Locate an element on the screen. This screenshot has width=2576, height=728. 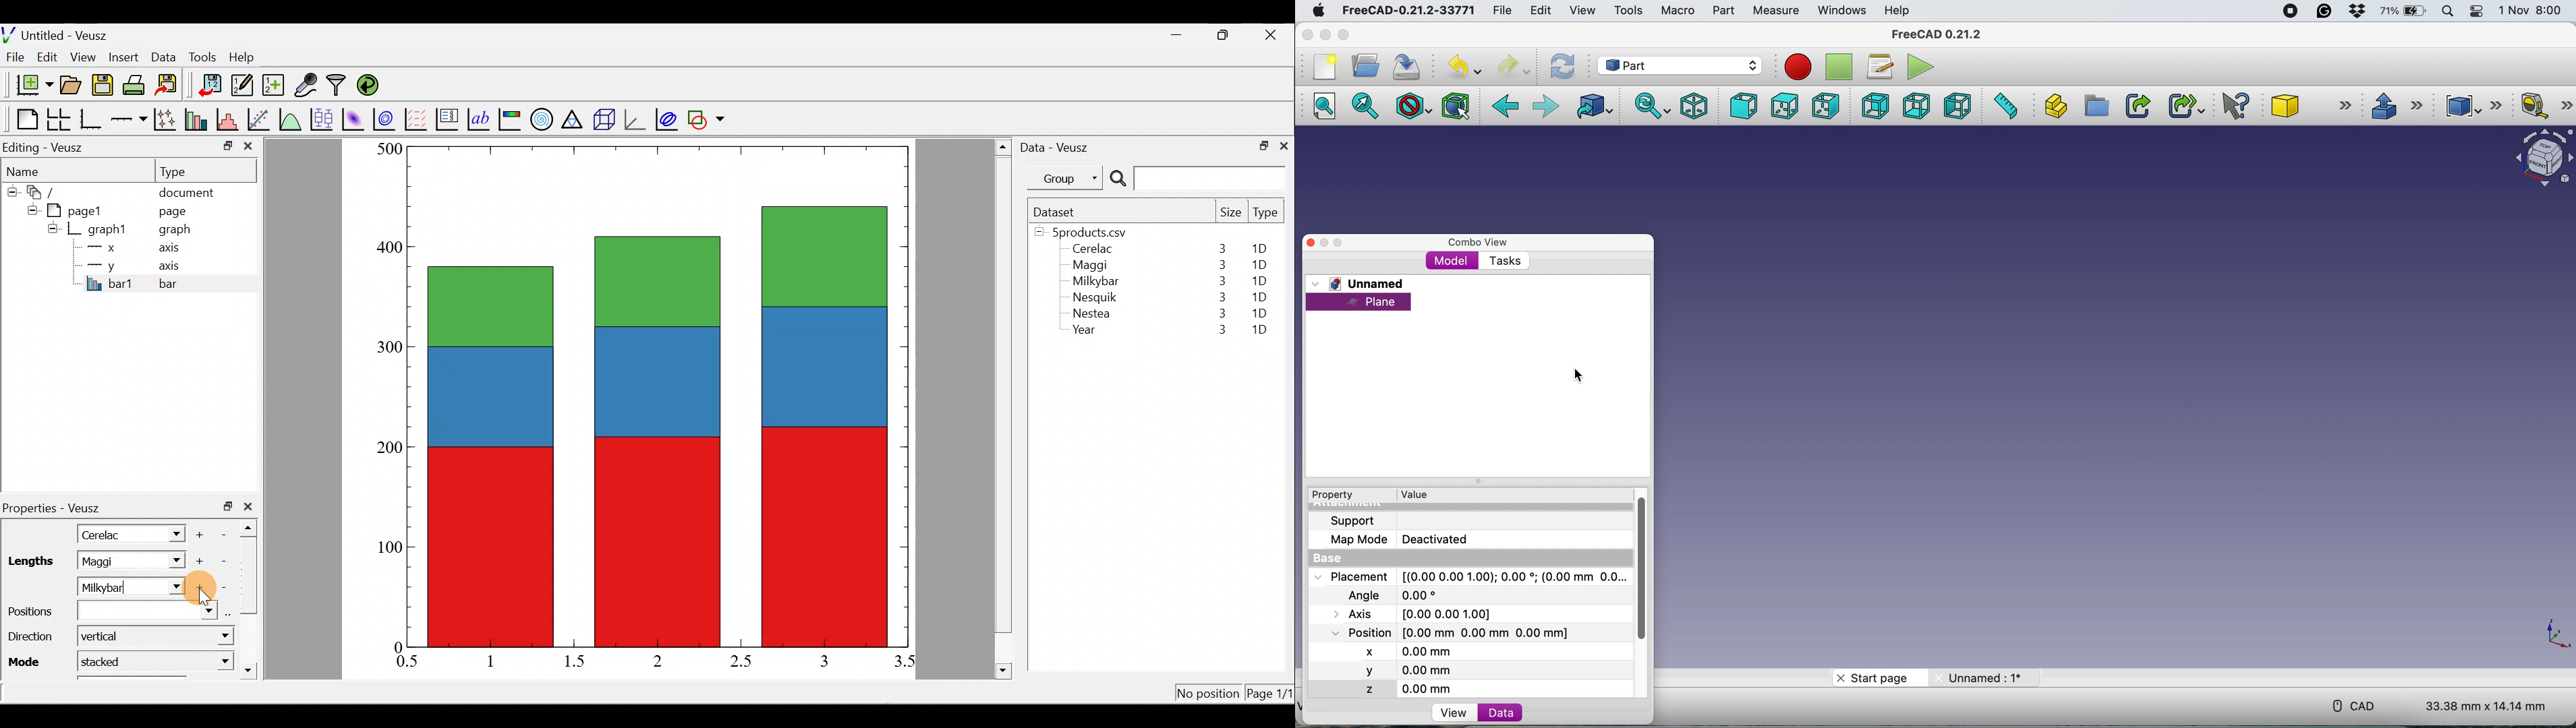
foward is located at coordinates (1547, 108).